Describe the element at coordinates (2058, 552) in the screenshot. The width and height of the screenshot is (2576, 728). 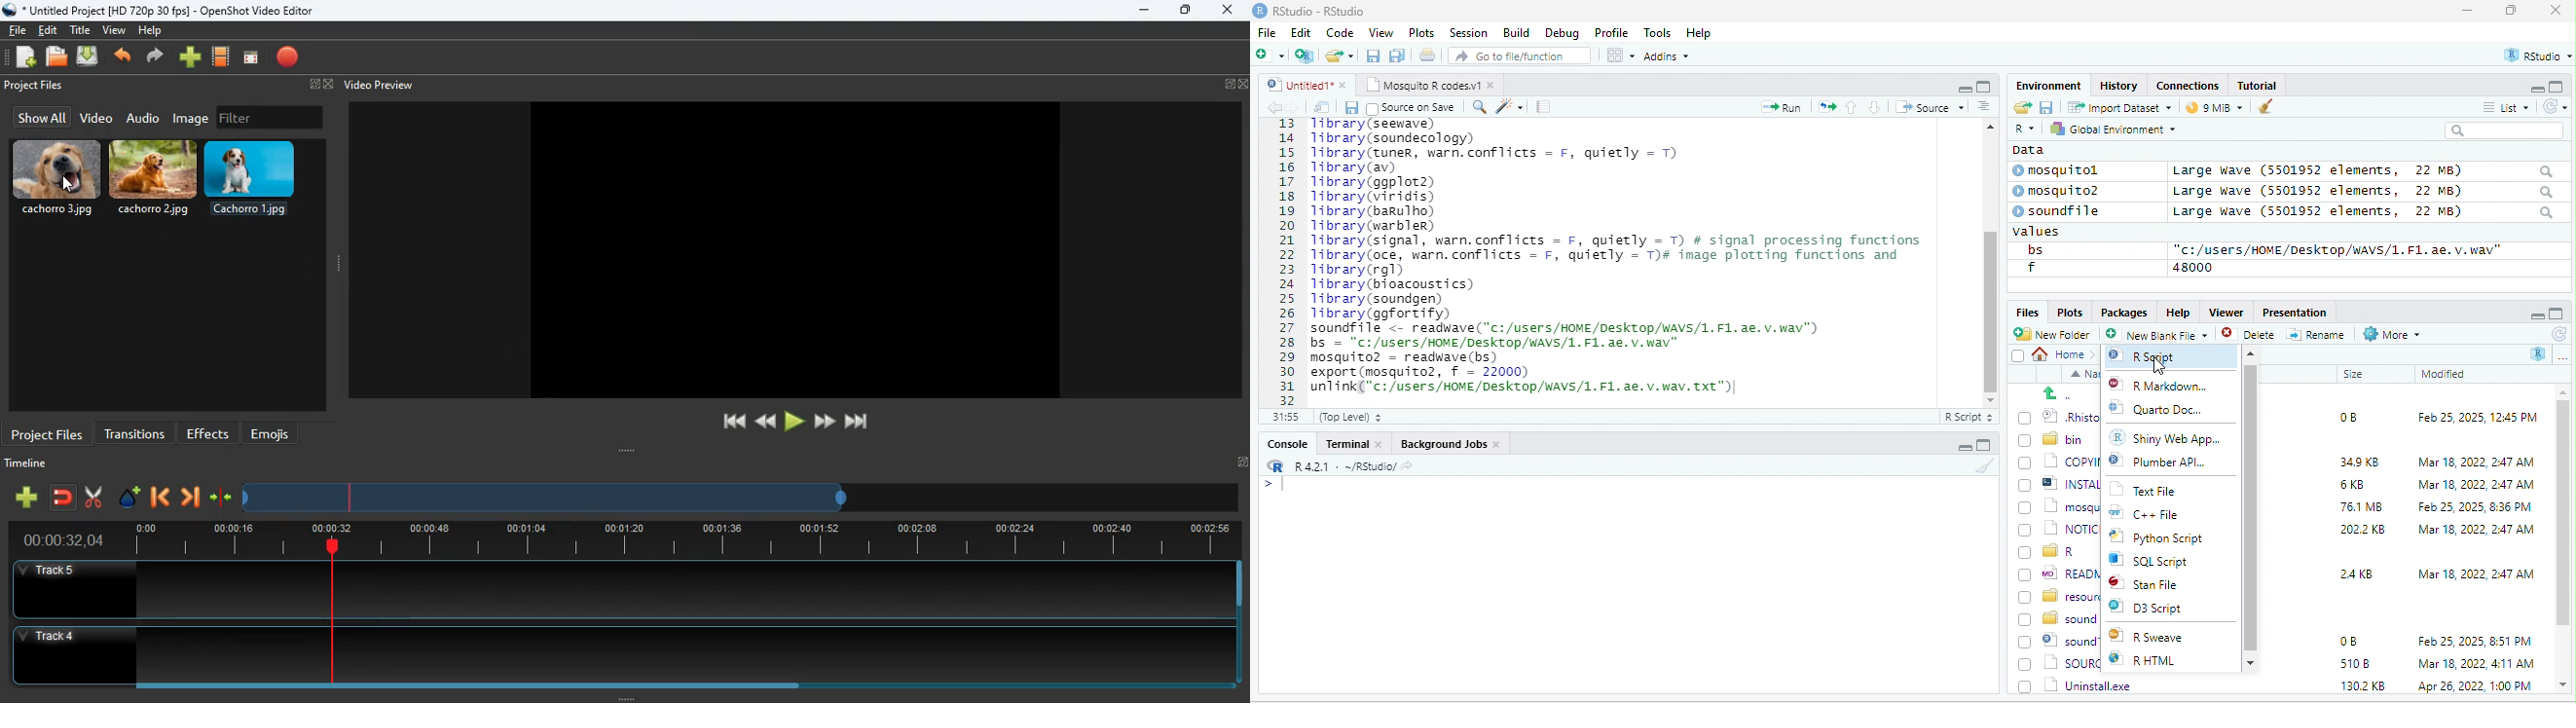
I see `[) = R` at that location.